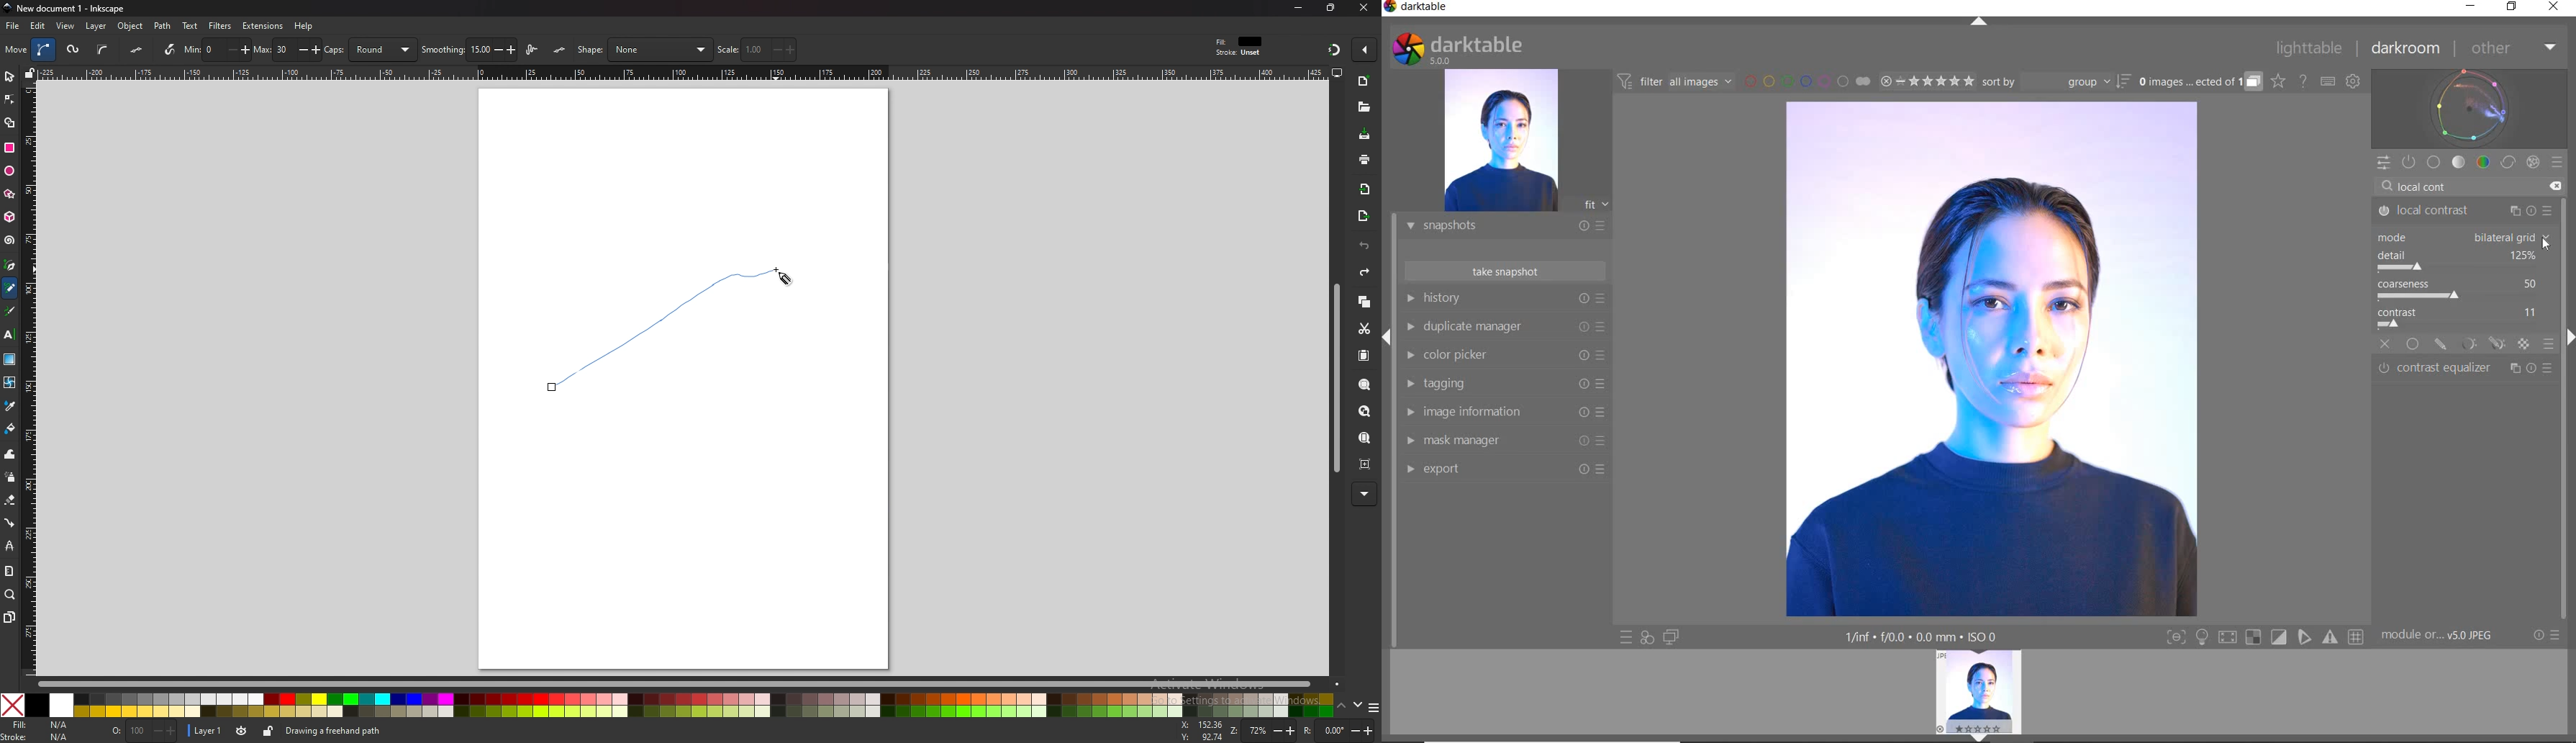  What do you see at coordinates (38, 737) in the screenshot?
I see `stroke` at bounding box center [38, 737].